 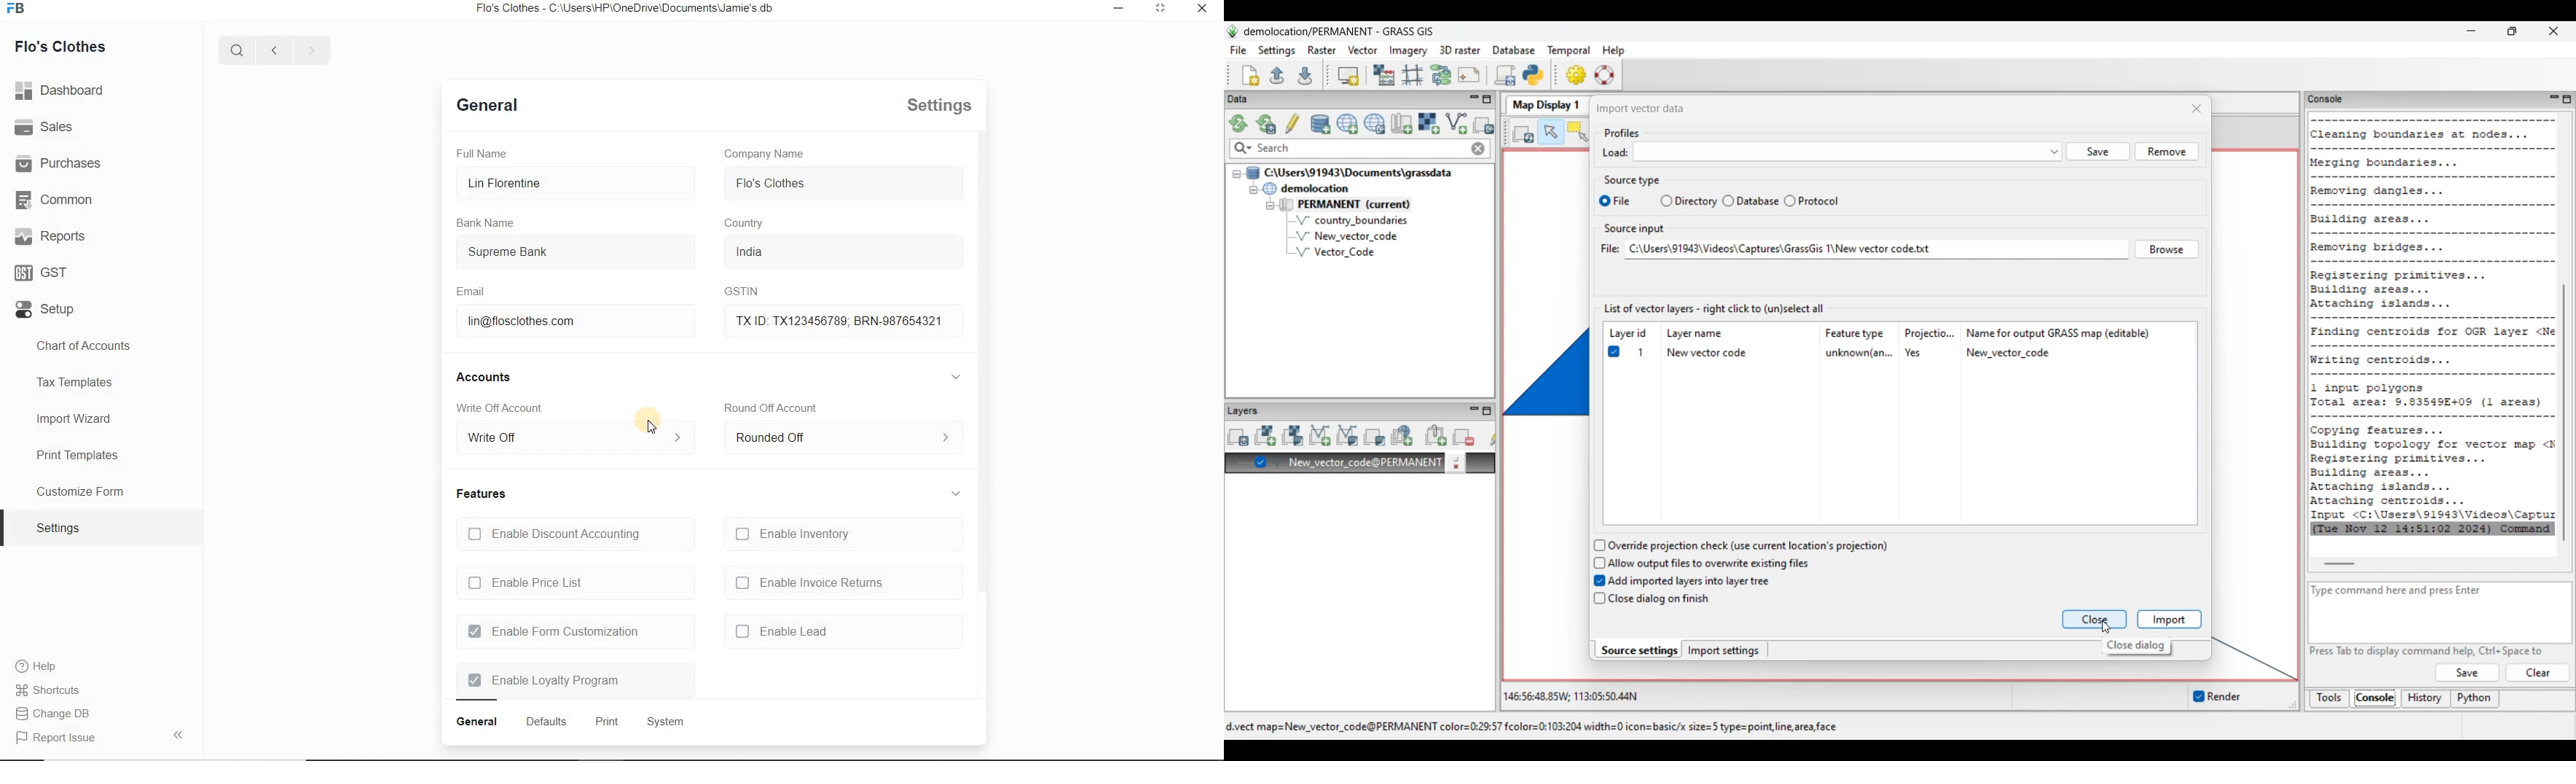 I want to click on rounded off, so click(x=839, y=441).